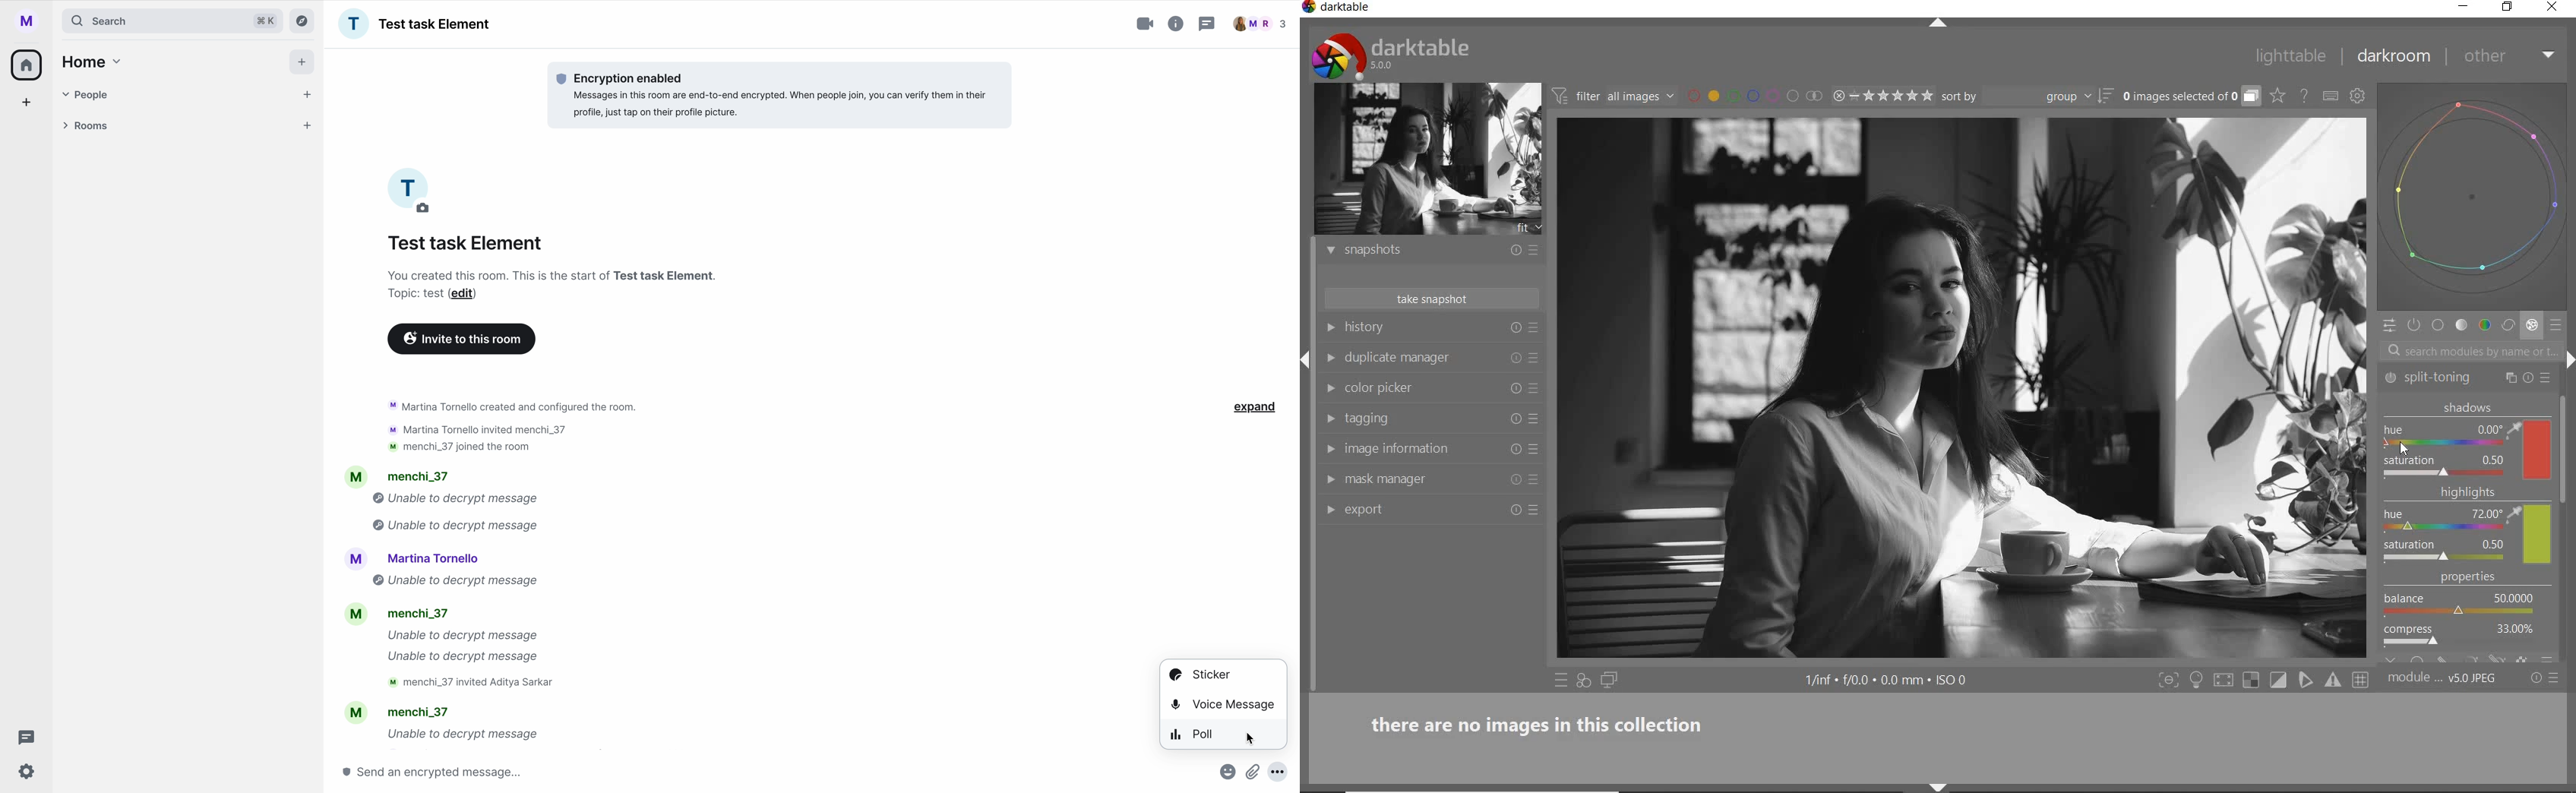  What do you see at coordinates (1515, 482) in the screenshot?
I see `reset` at bounding box center [1515, 482].